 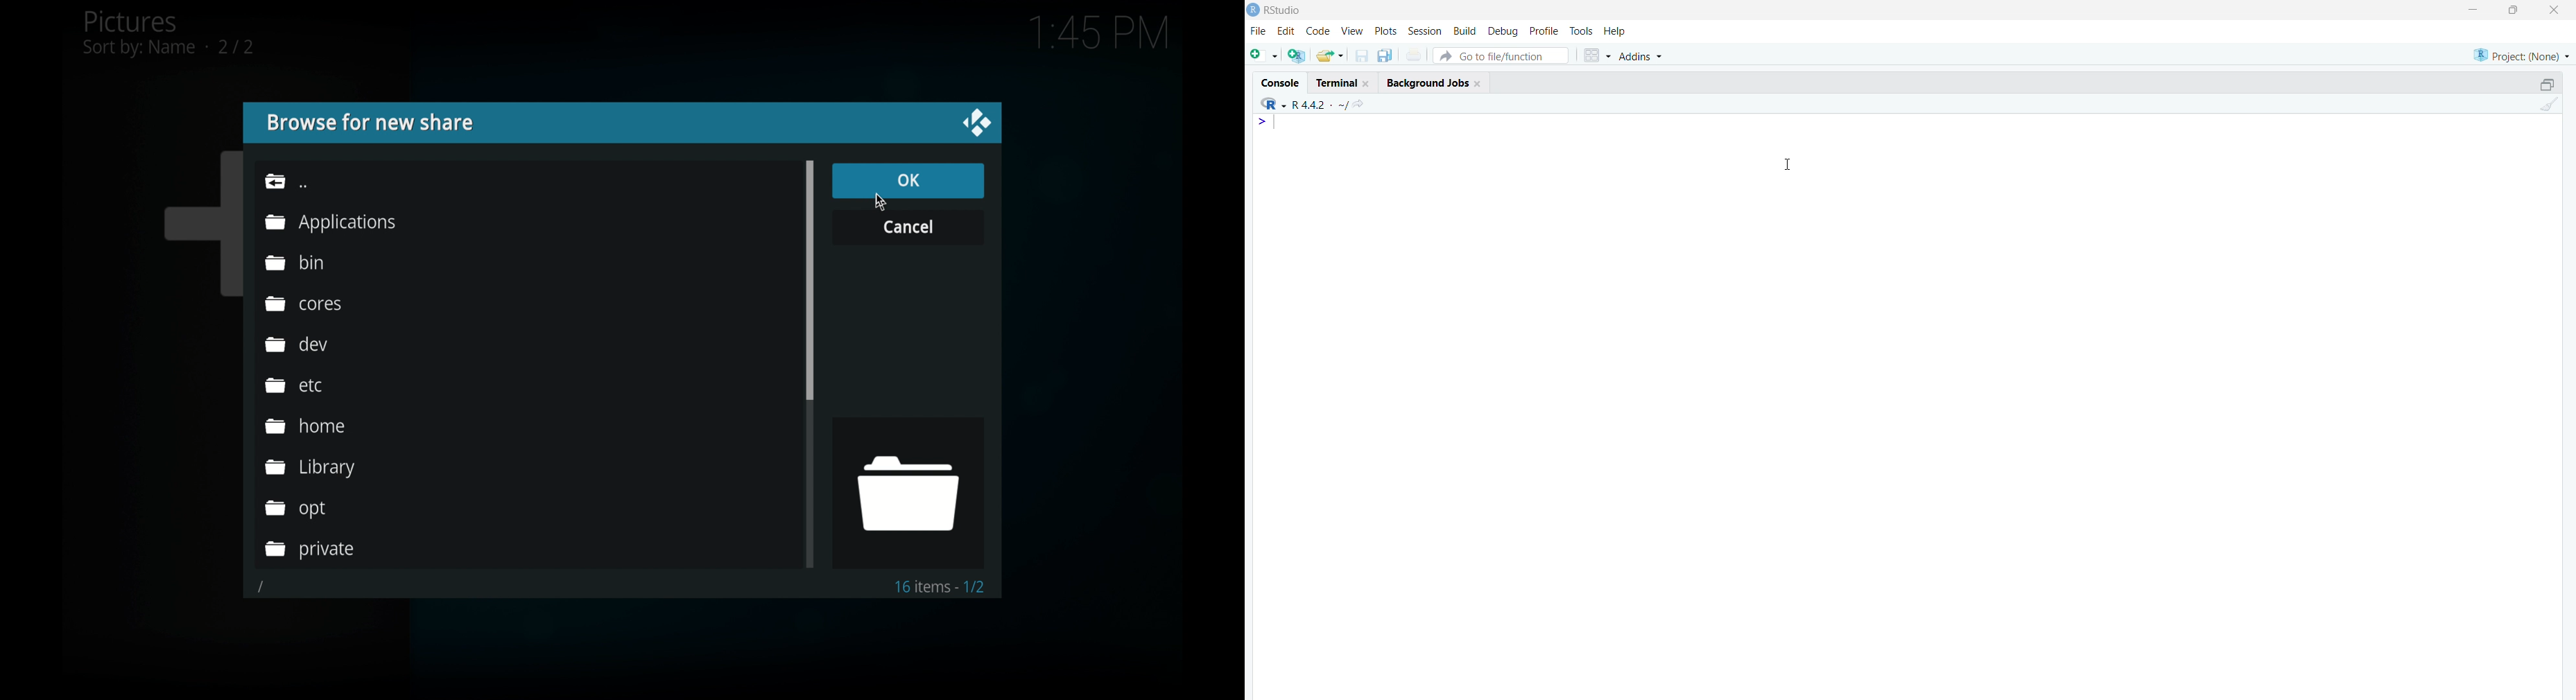 I want to click on save current document, so click(x=1362, y=58).